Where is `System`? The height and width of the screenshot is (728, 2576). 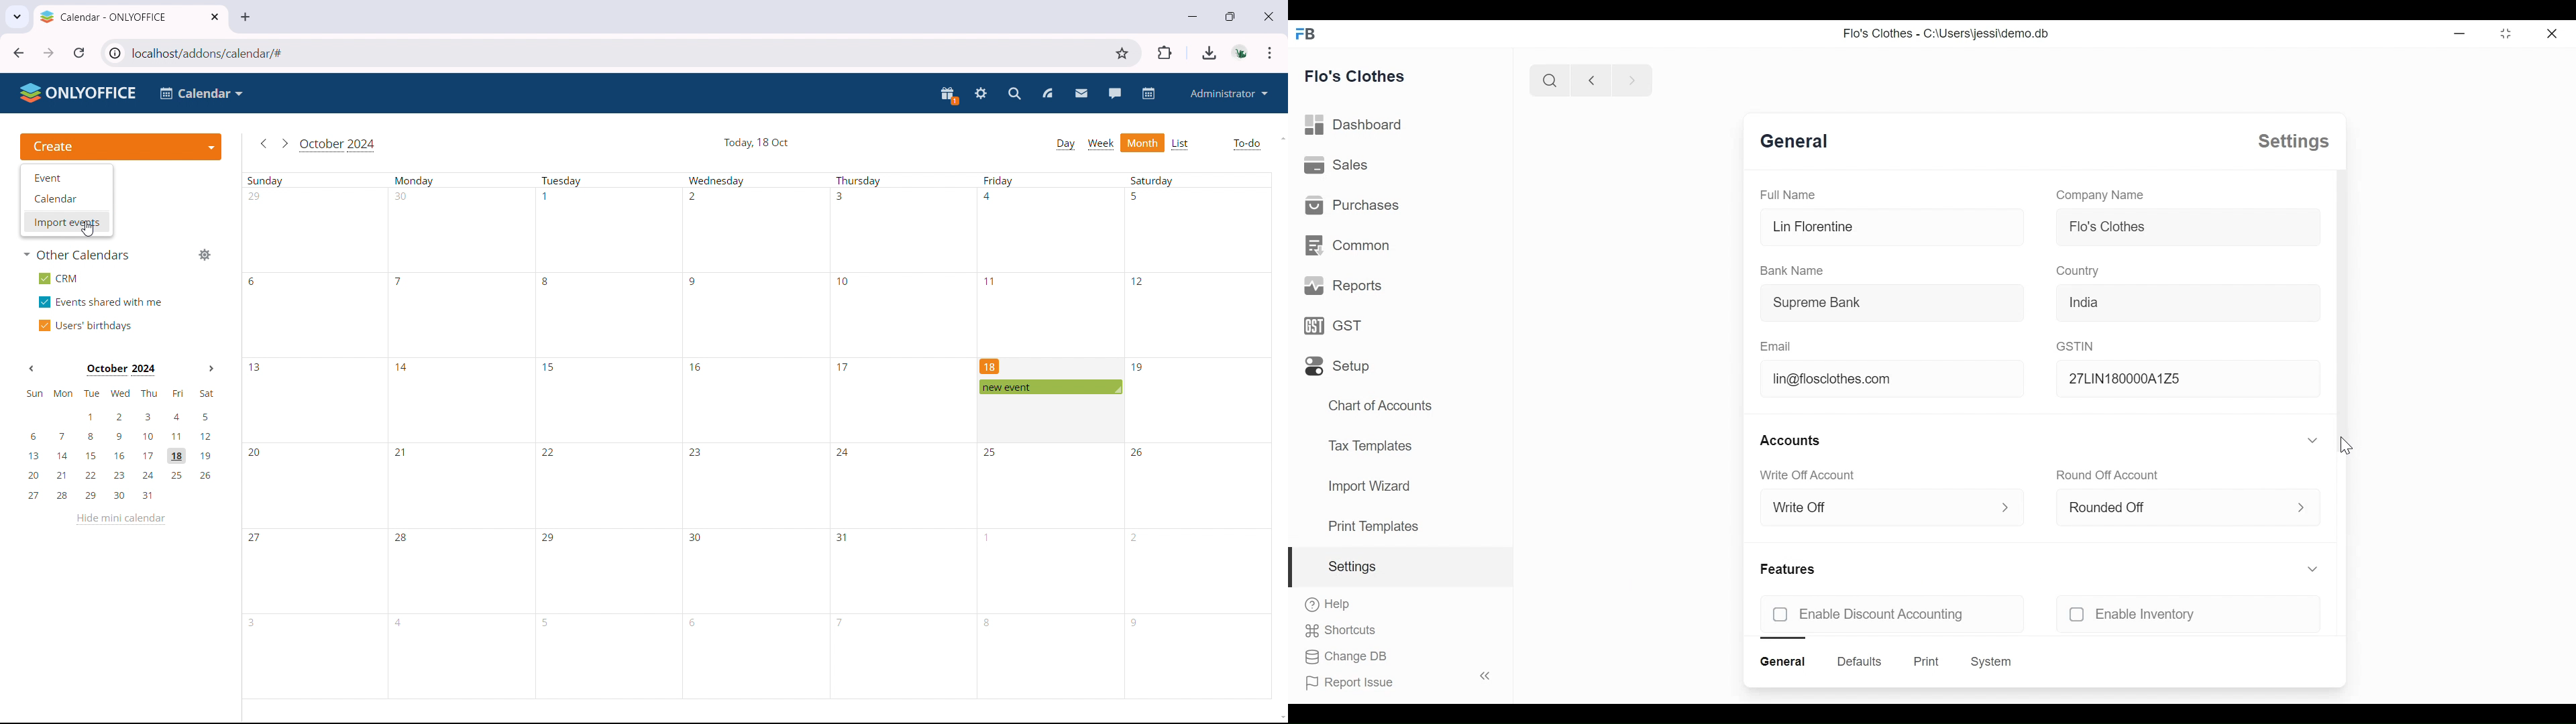
System is located at coordinates (1994, 662).